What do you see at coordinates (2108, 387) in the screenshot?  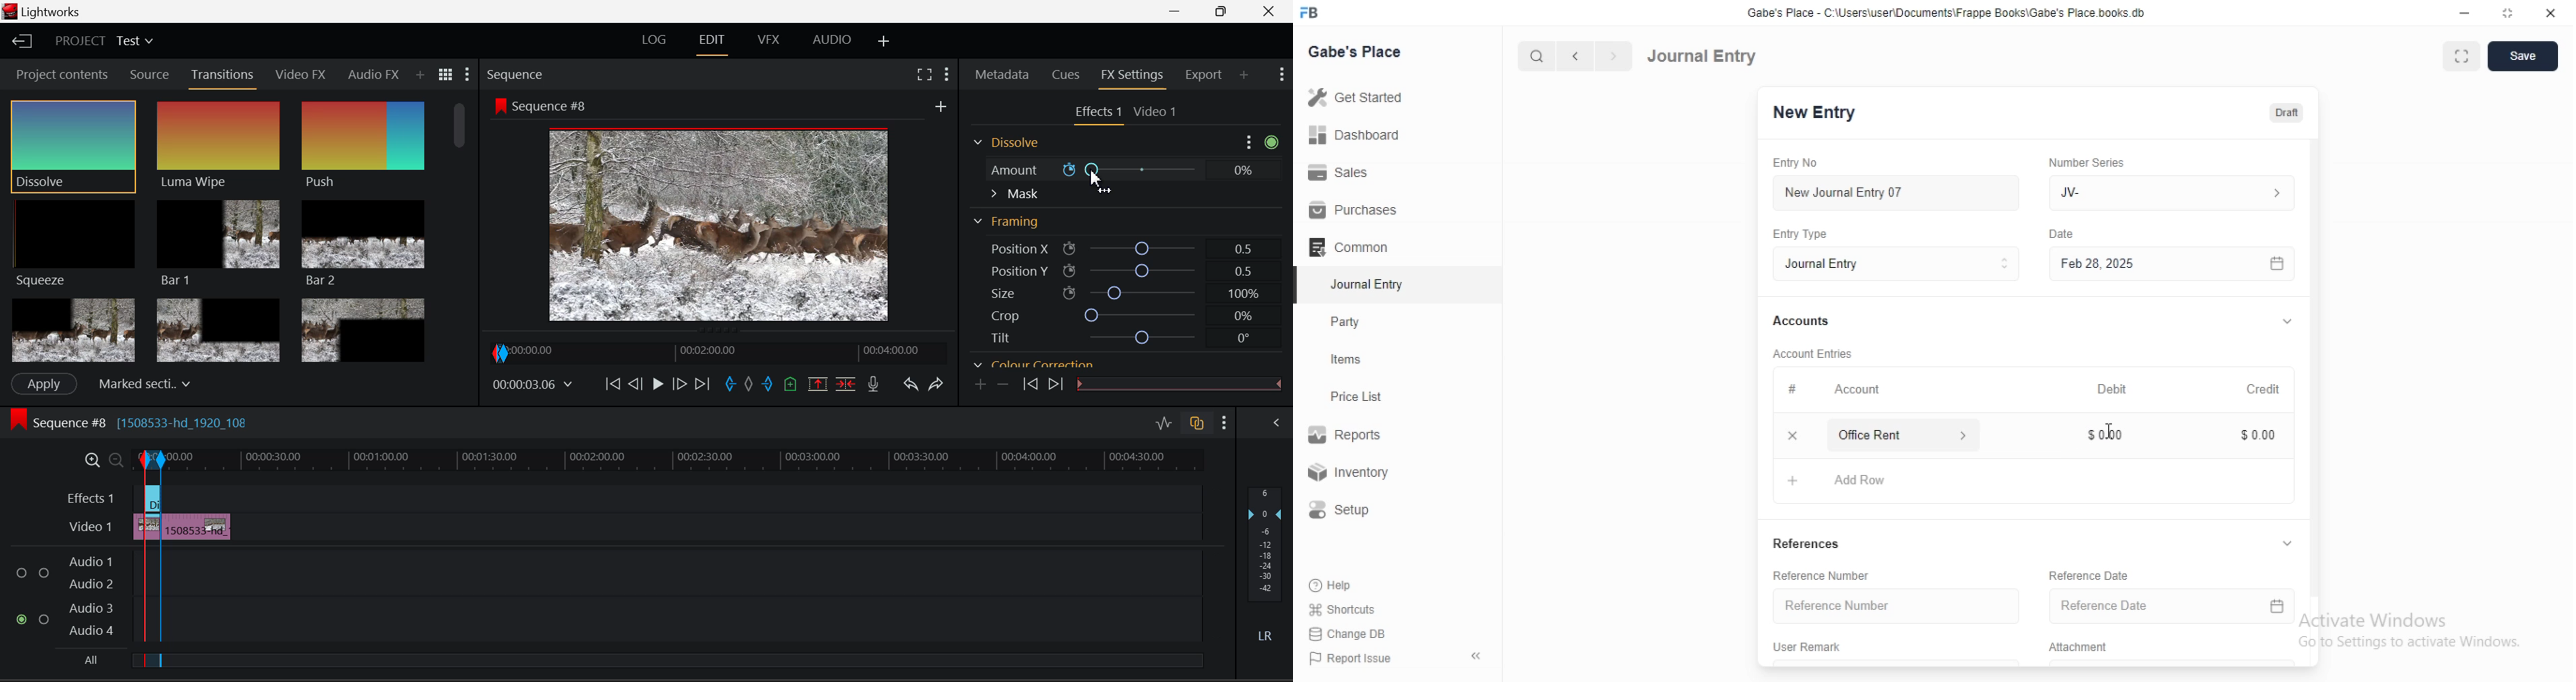 I see `Debit` at bounding box center [2108, 387].